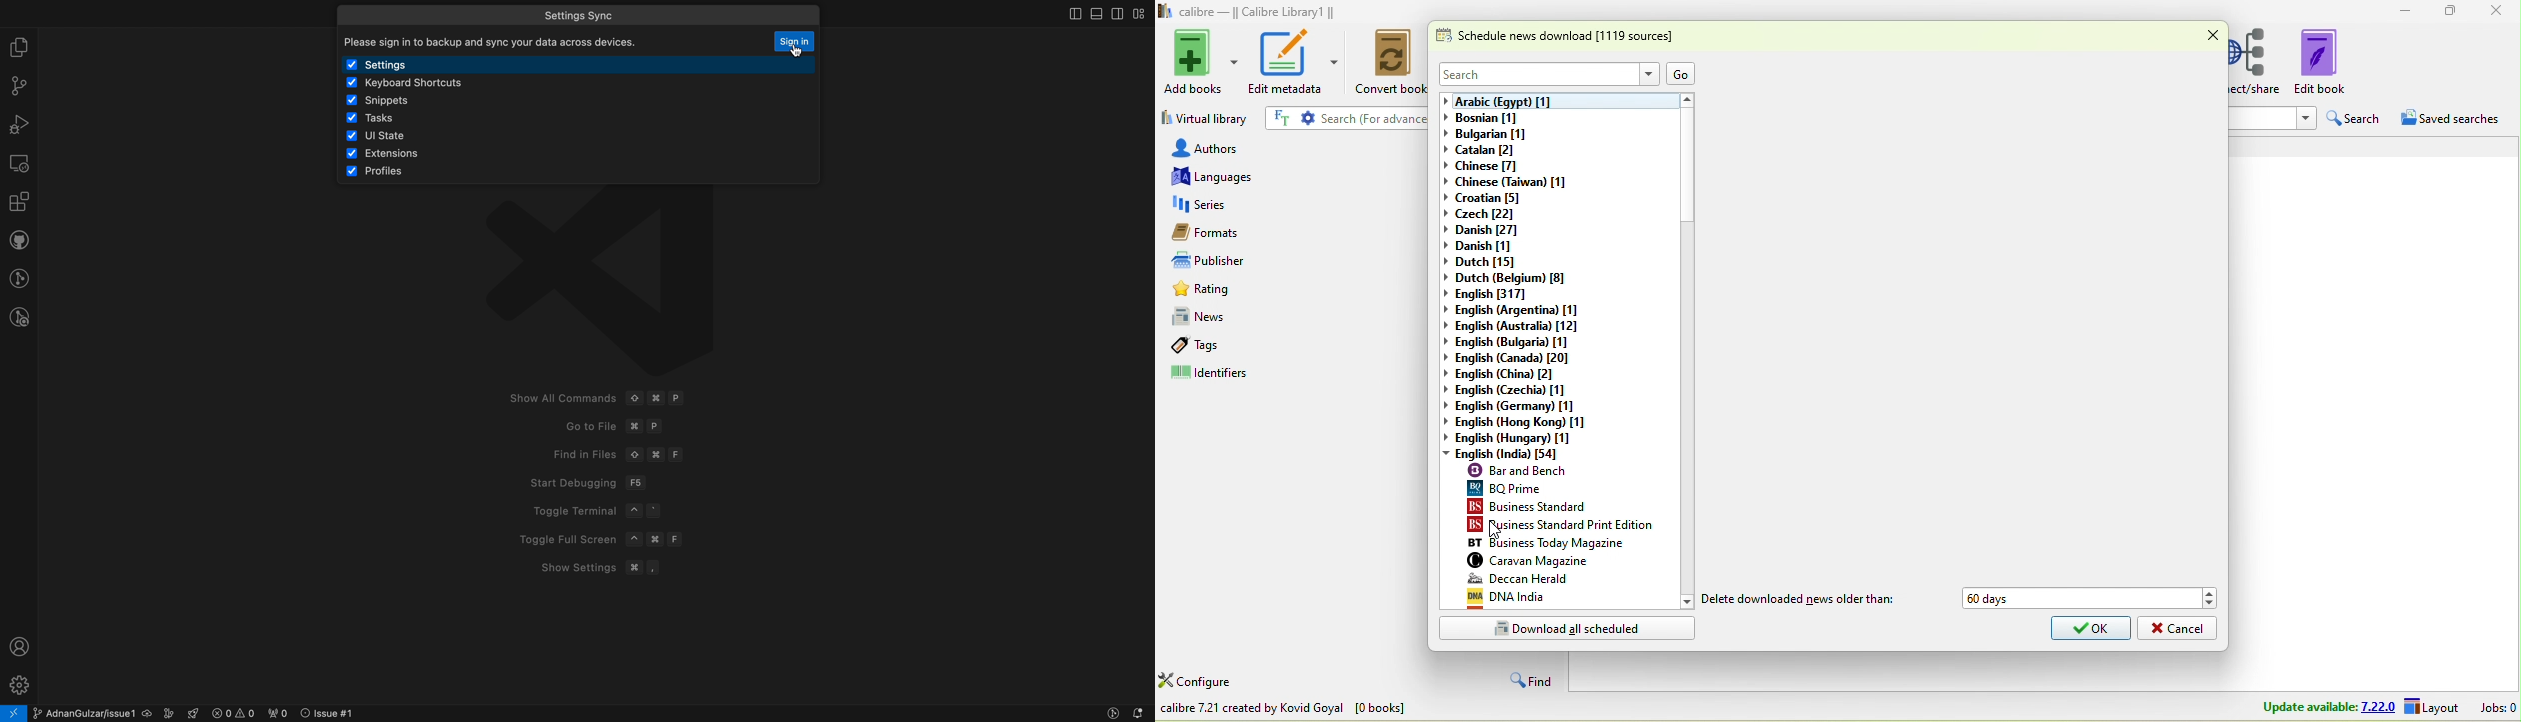 Image resolution: width=2548 pixels, height=728 pixels. I want to click on git, so click(18, 85).